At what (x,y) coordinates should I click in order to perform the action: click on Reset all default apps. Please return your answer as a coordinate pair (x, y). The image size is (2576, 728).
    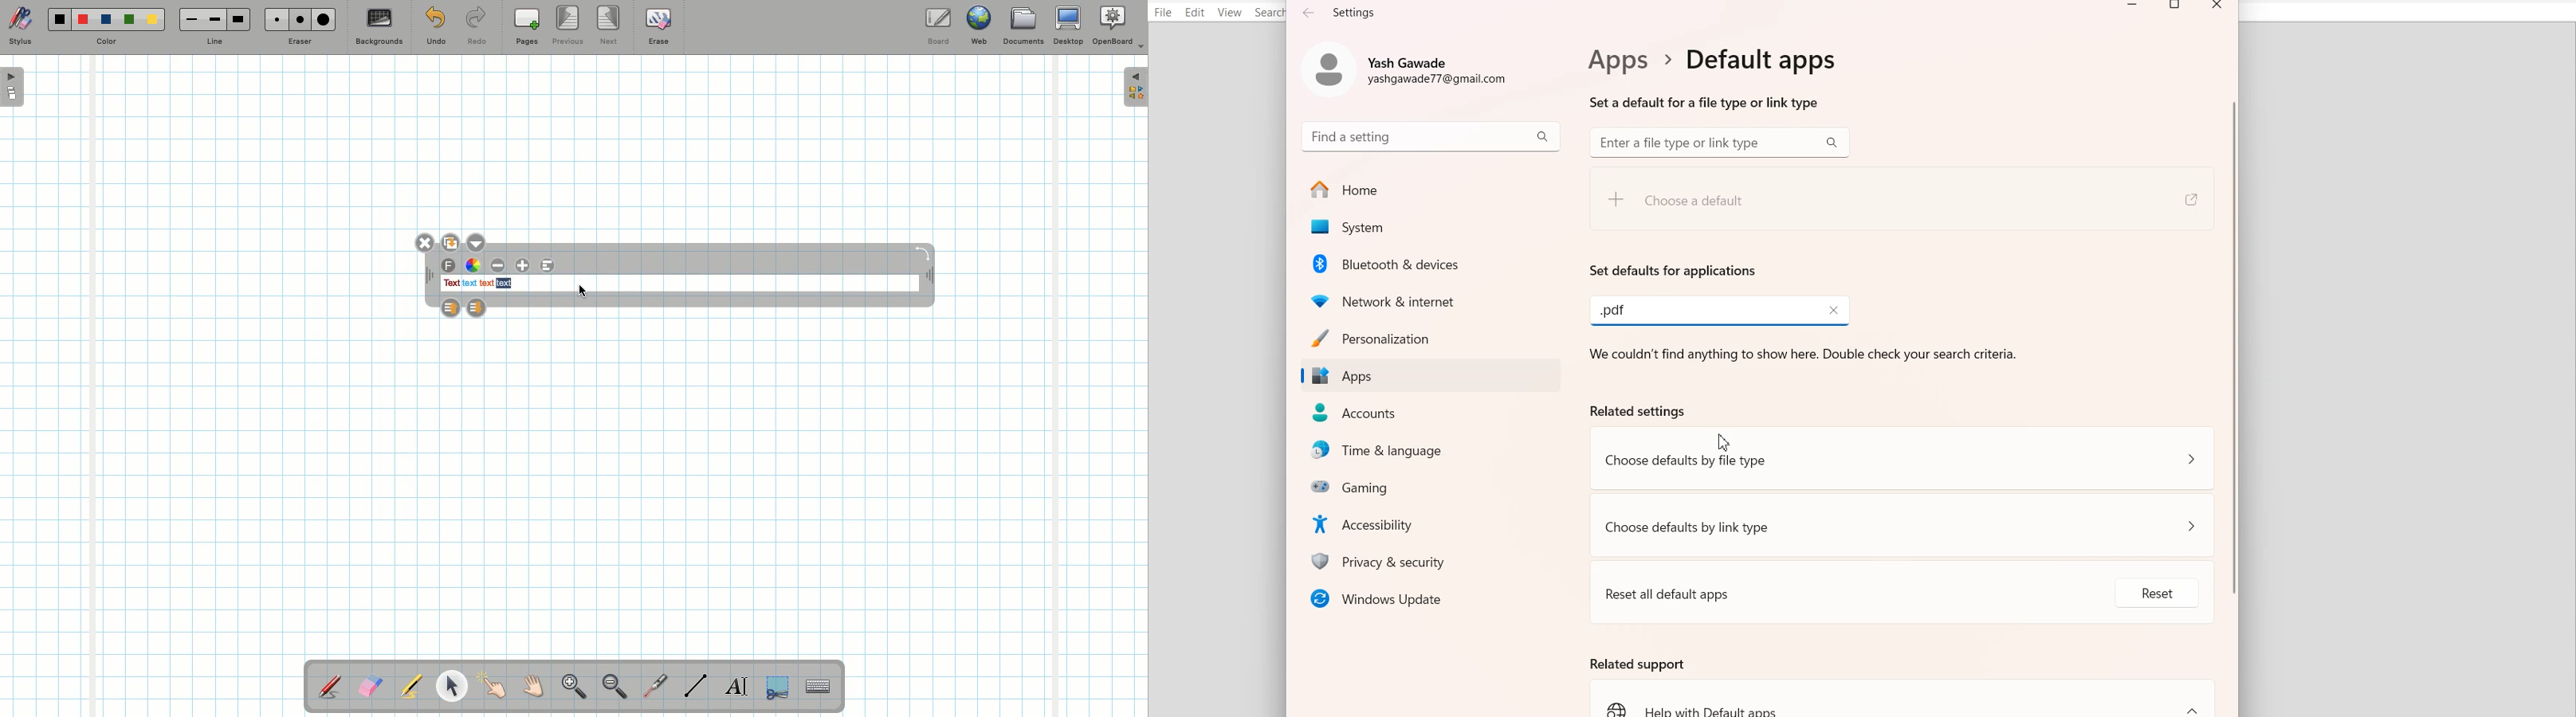
    Looking at the image, I should click on (1824, 589).